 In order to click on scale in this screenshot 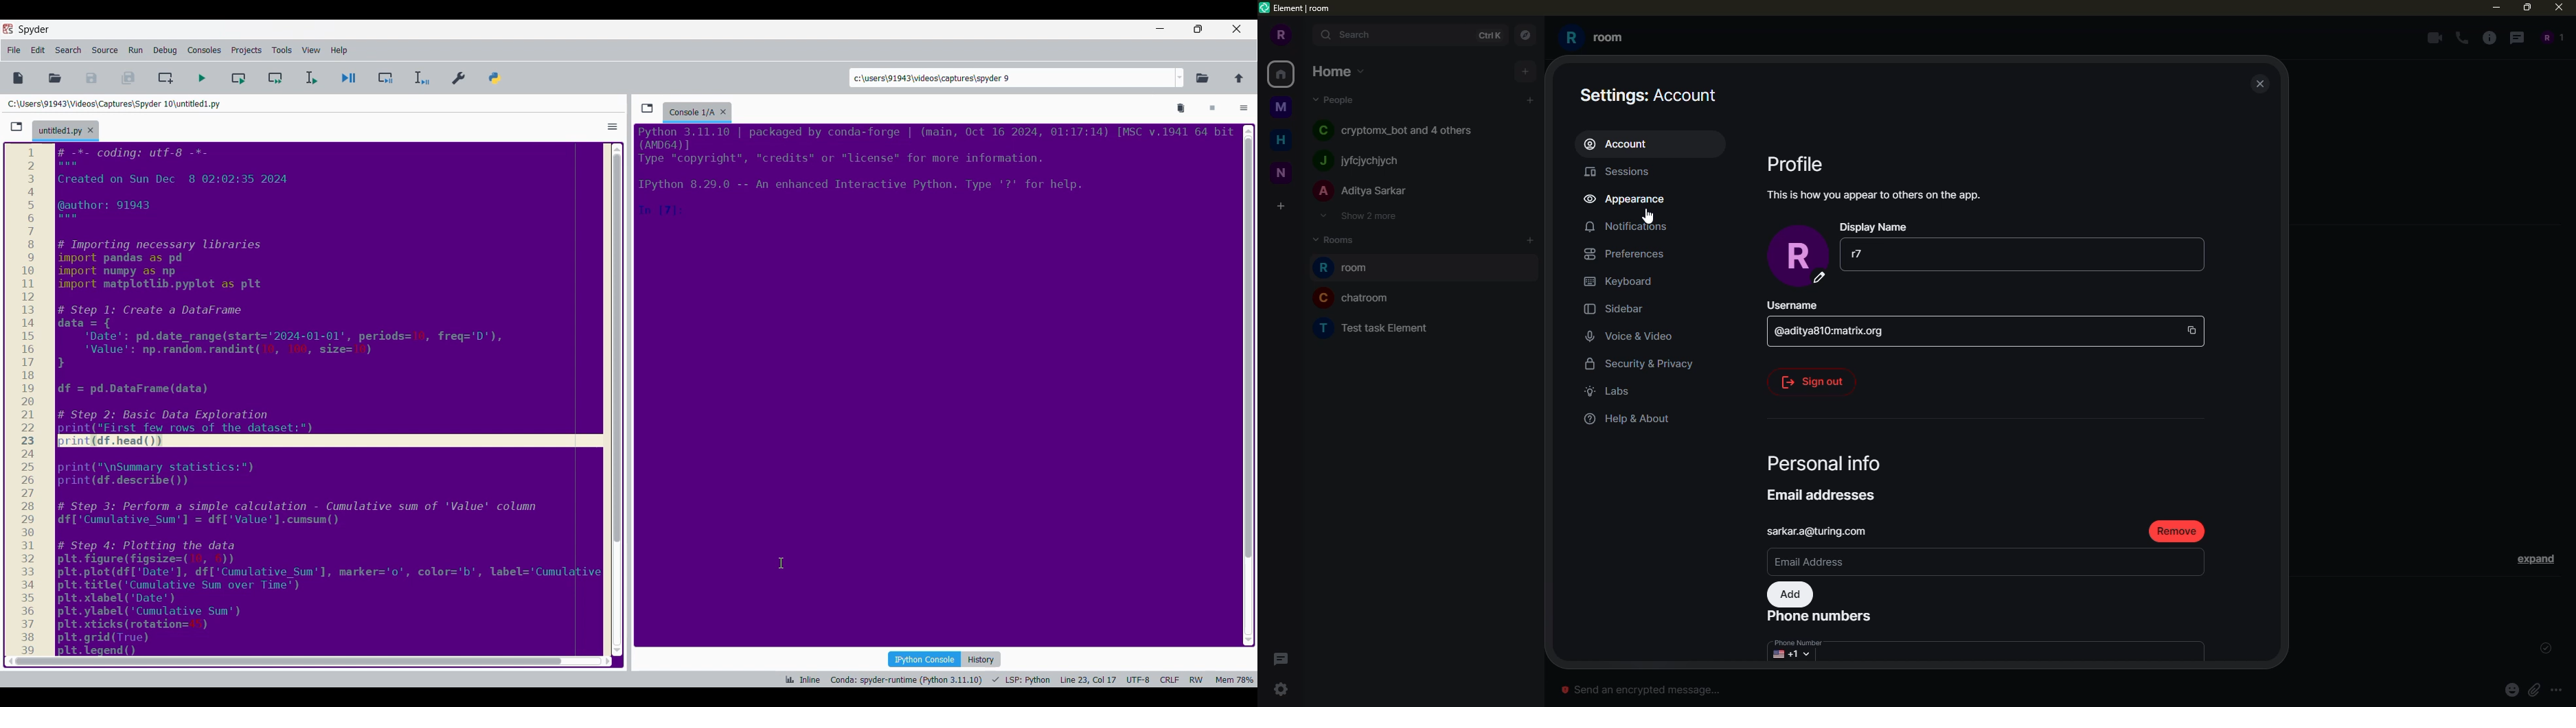, I will do `click(30, 400)`.